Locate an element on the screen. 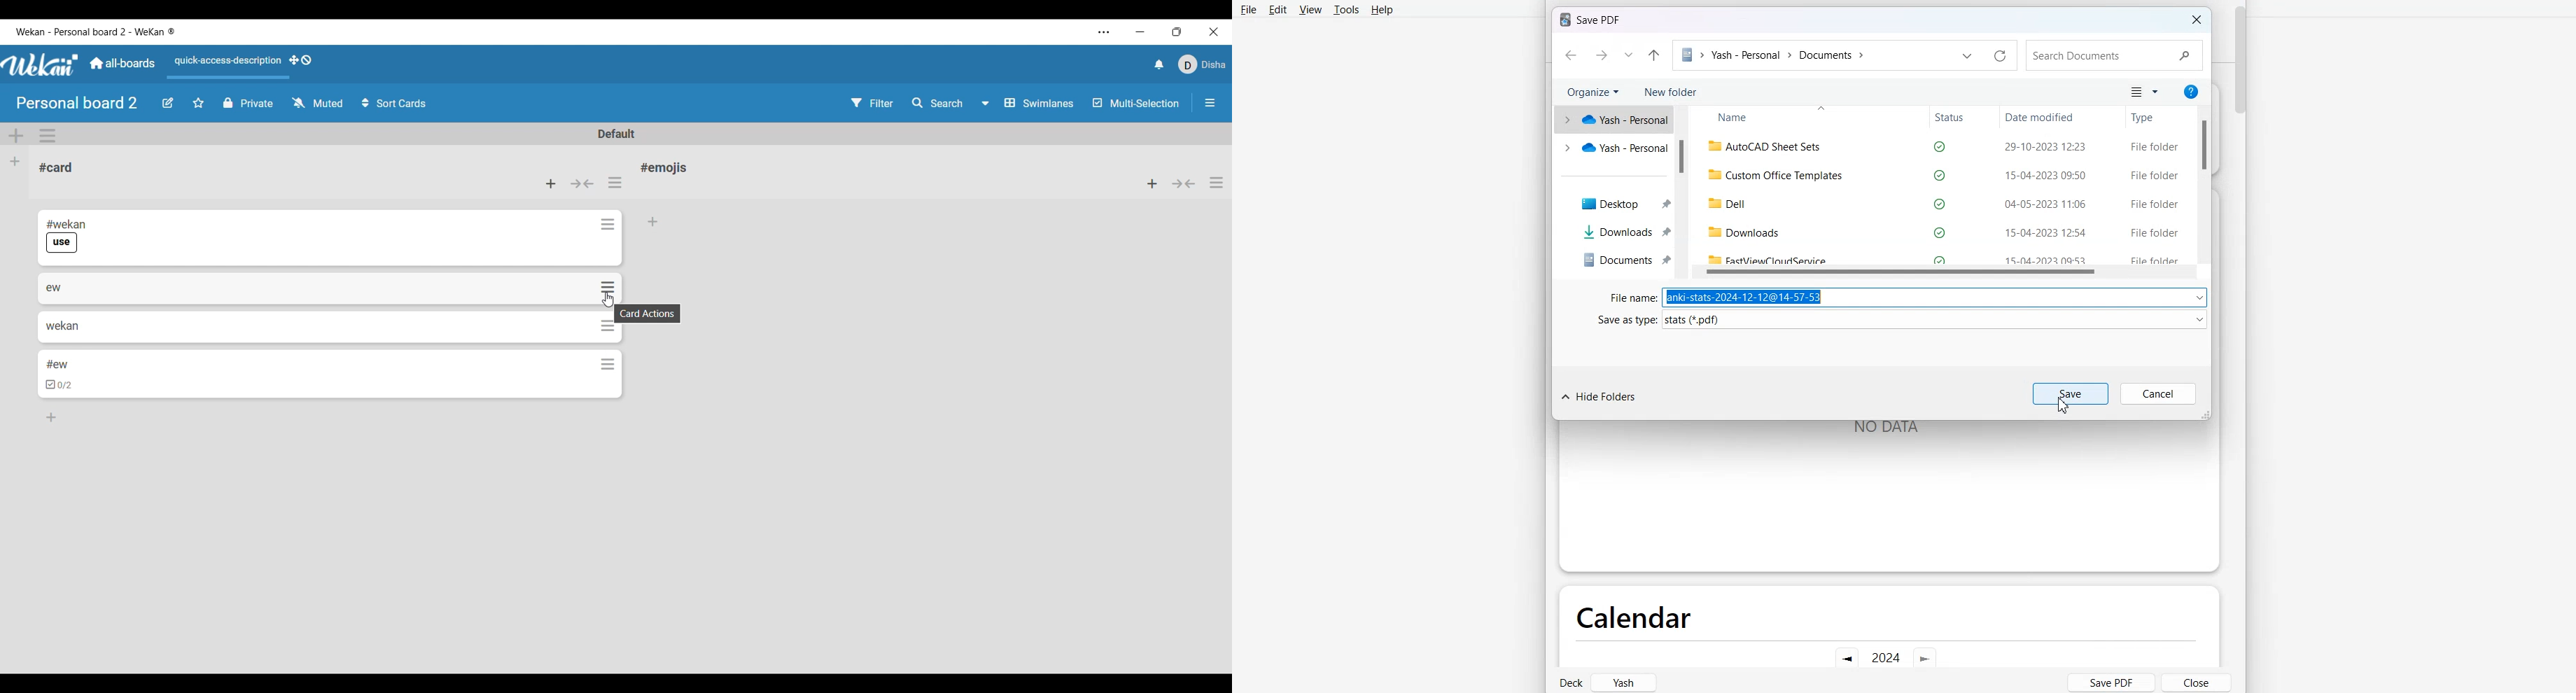  yash personal is located at coordinates (1611, 150).